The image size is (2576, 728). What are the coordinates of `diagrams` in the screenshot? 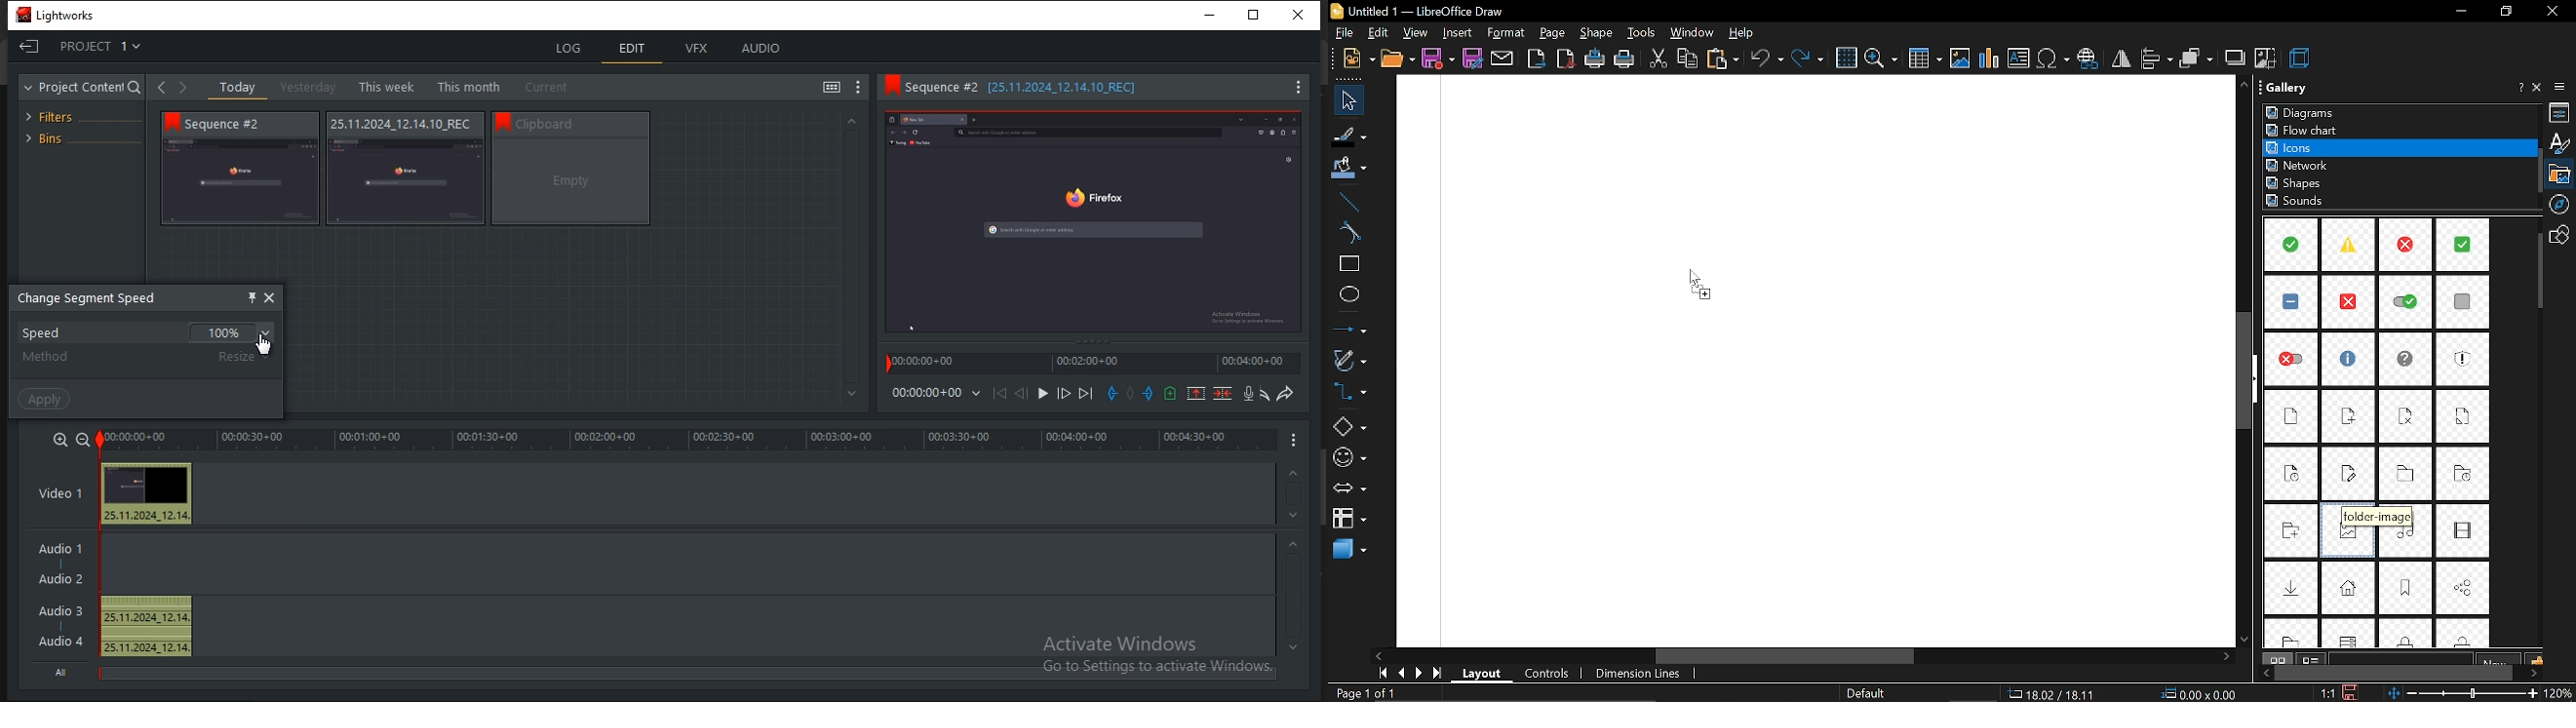 It's located at (2303, 113).